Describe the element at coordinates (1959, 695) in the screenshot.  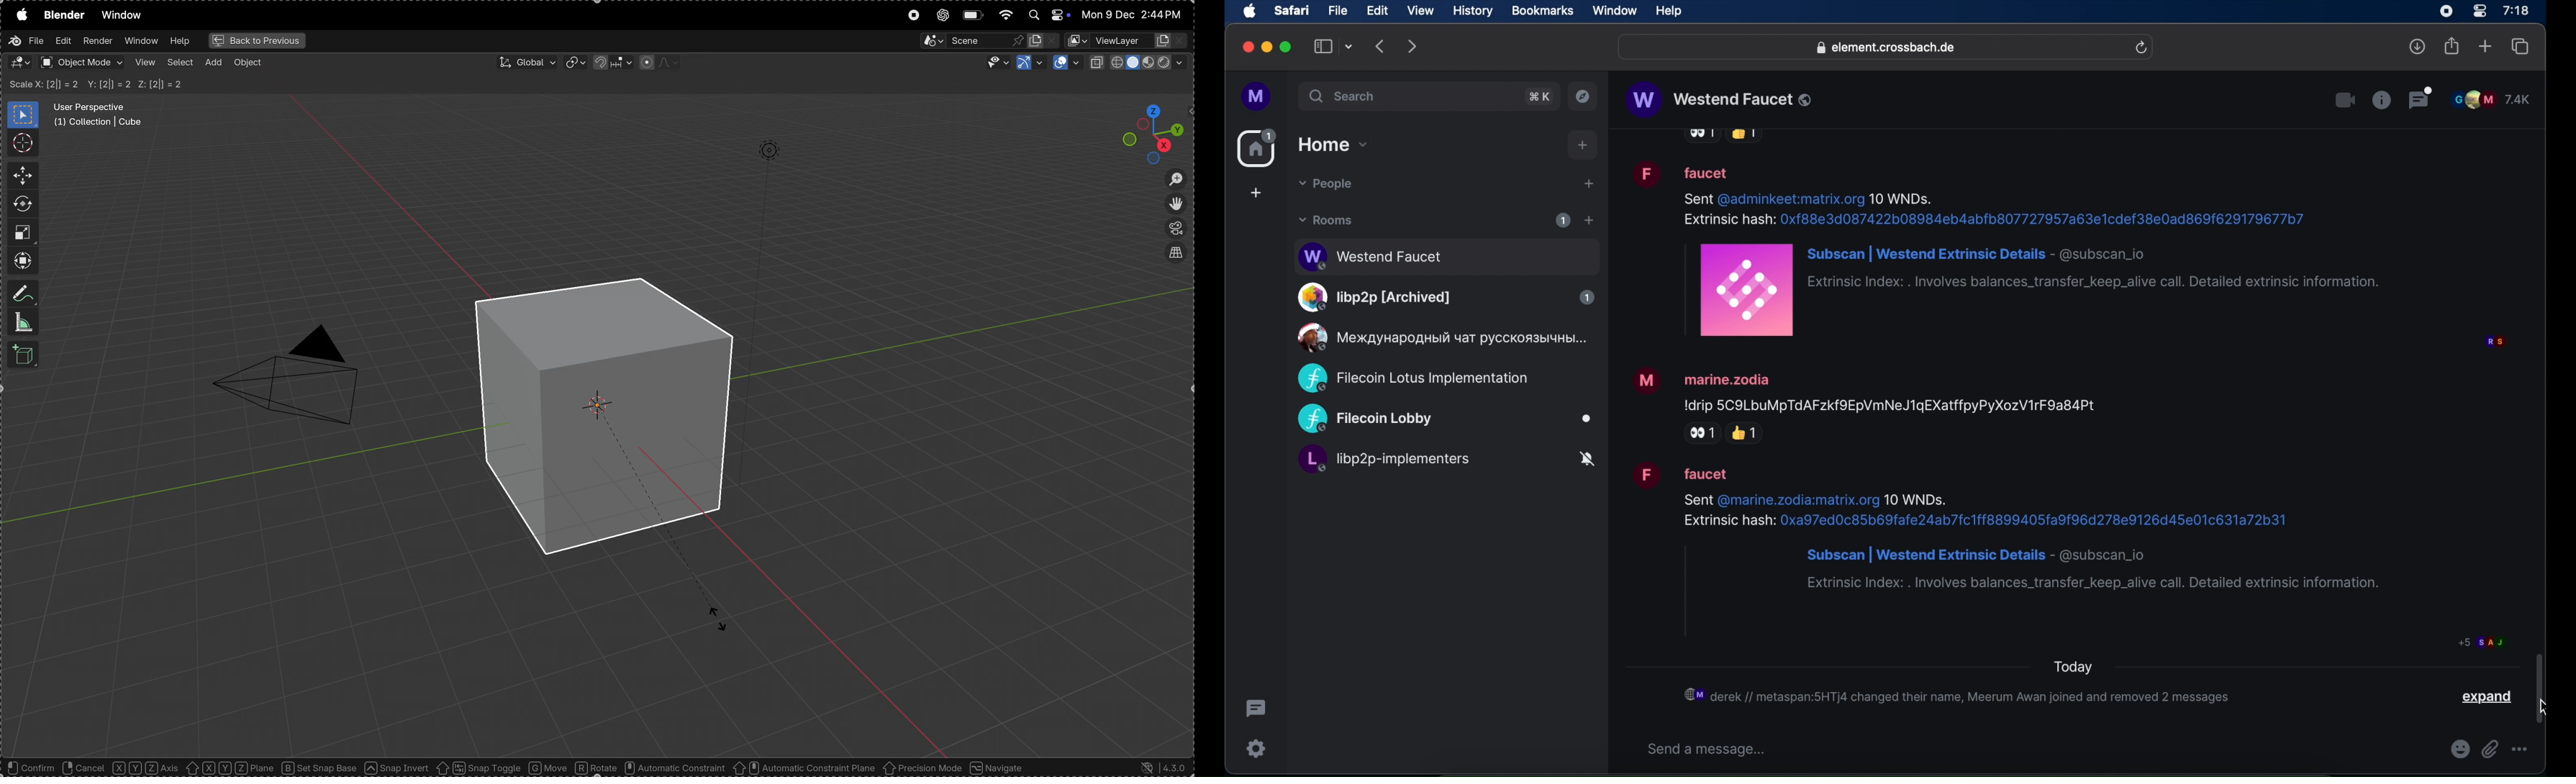
I see `notification` at that location.